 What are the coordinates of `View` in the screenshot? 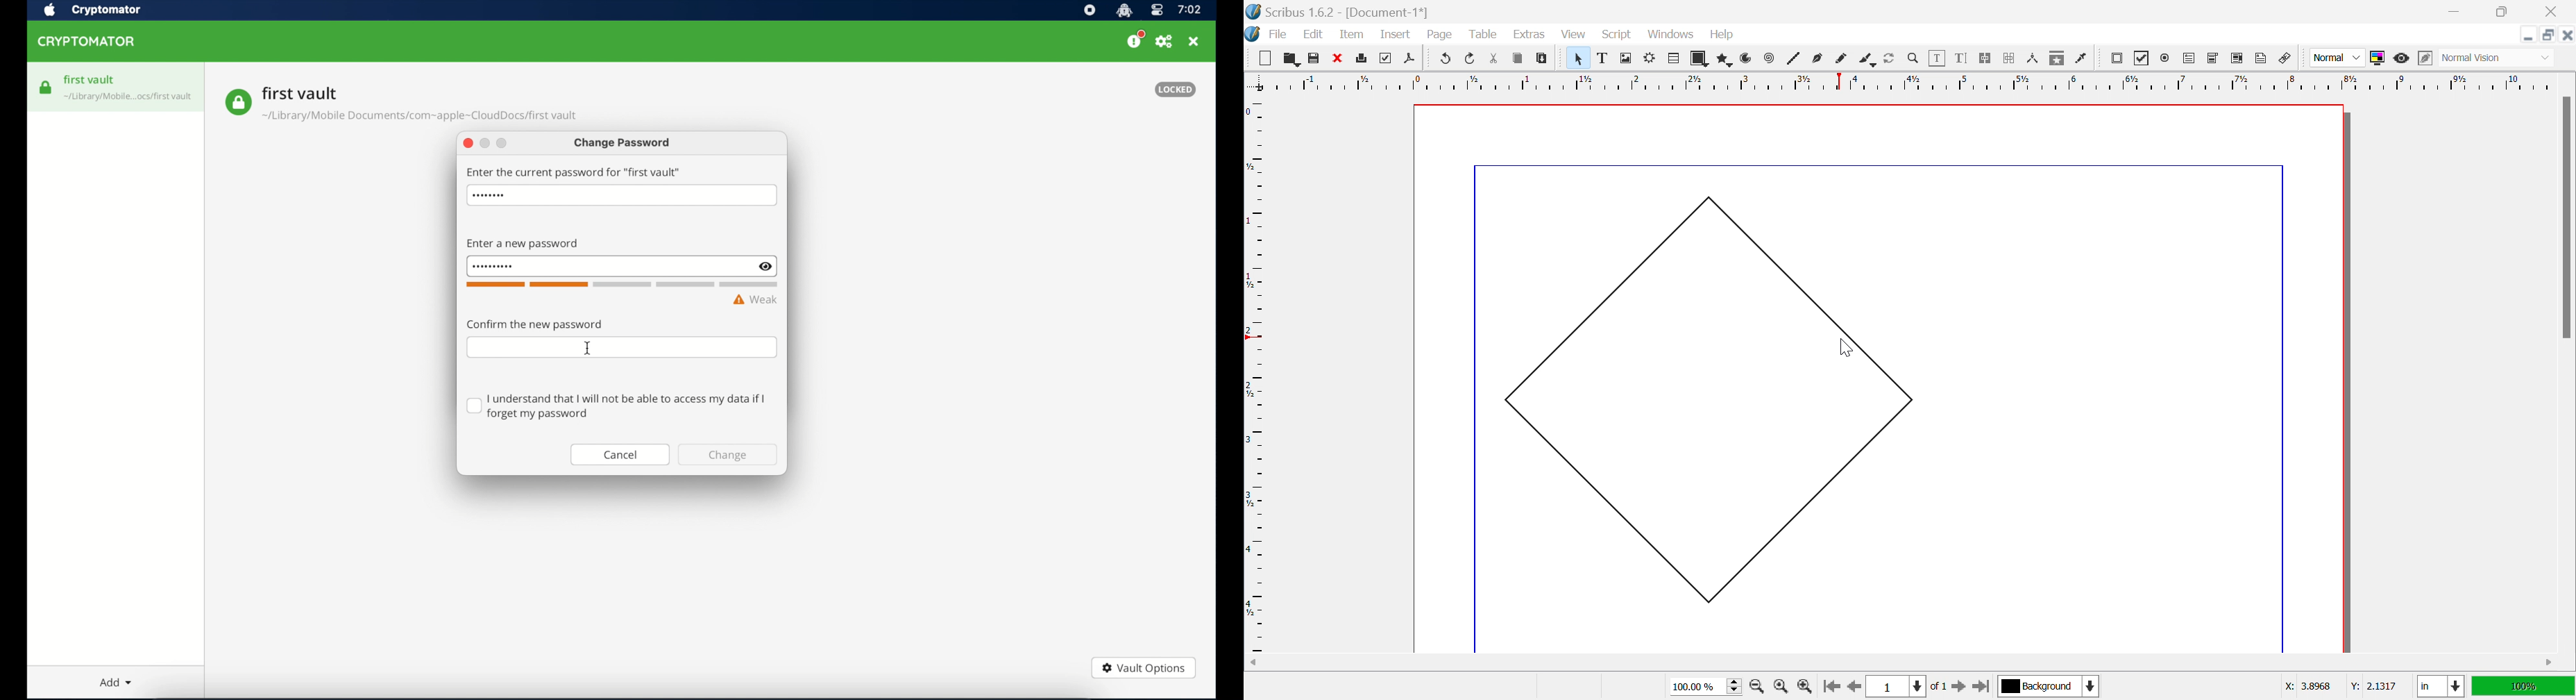 It's located at (1573, 34).